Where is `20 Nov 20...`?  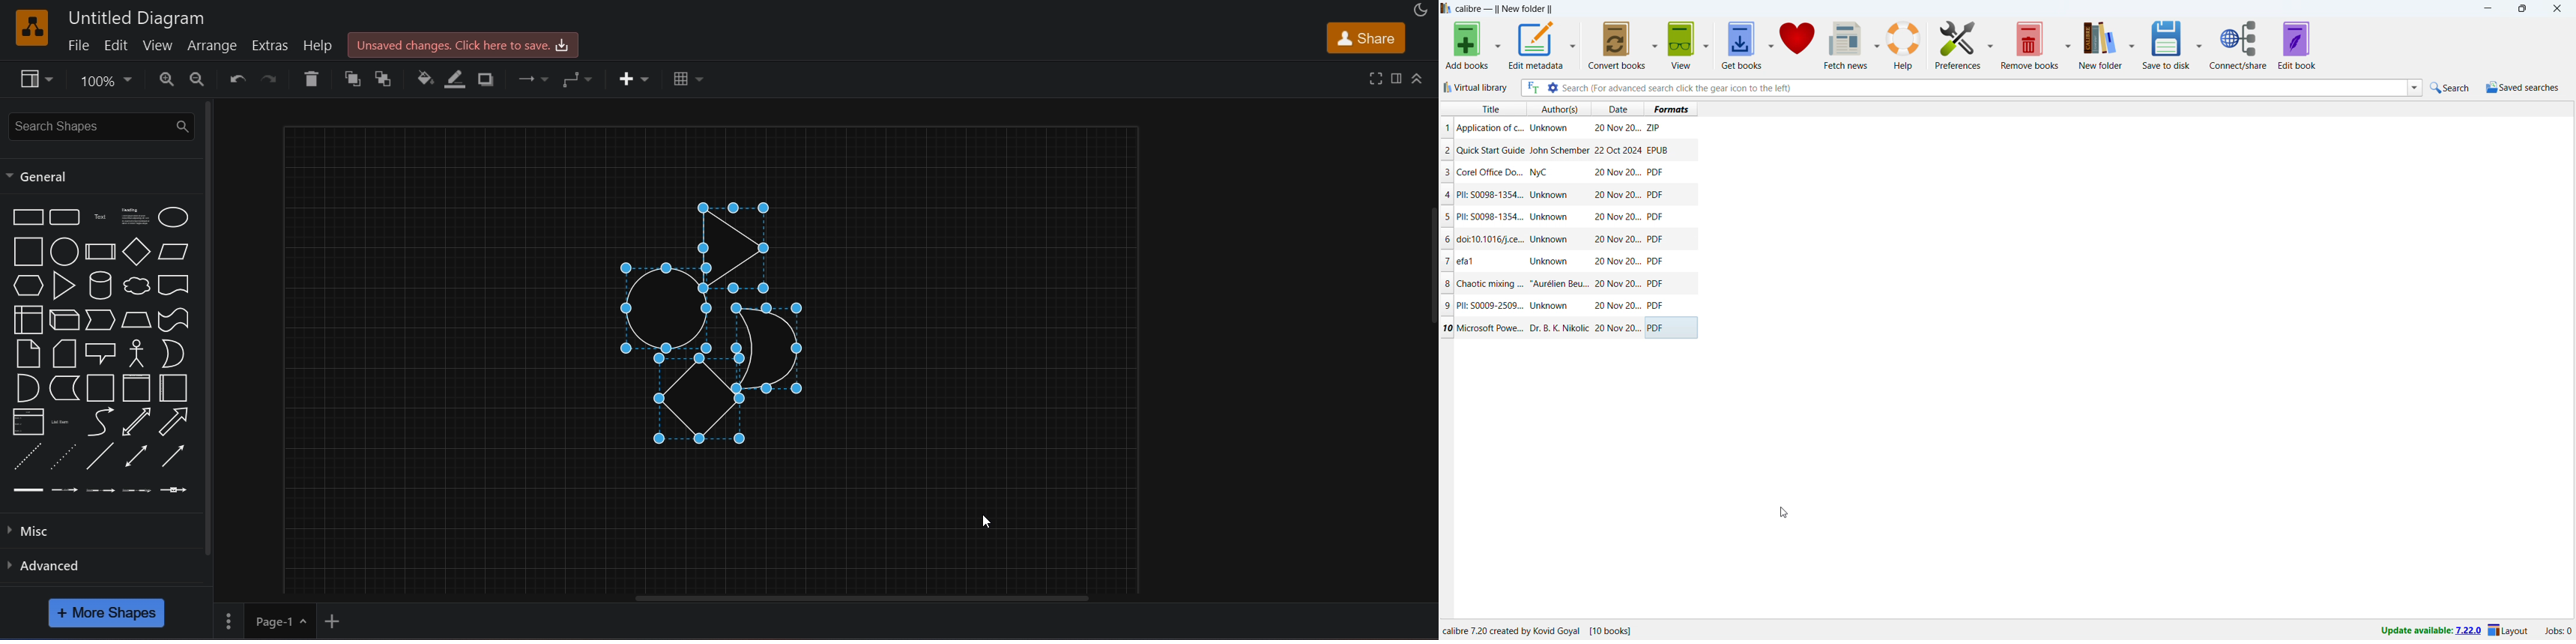
20 Nov 20... is located at coordinates (1616, 306).